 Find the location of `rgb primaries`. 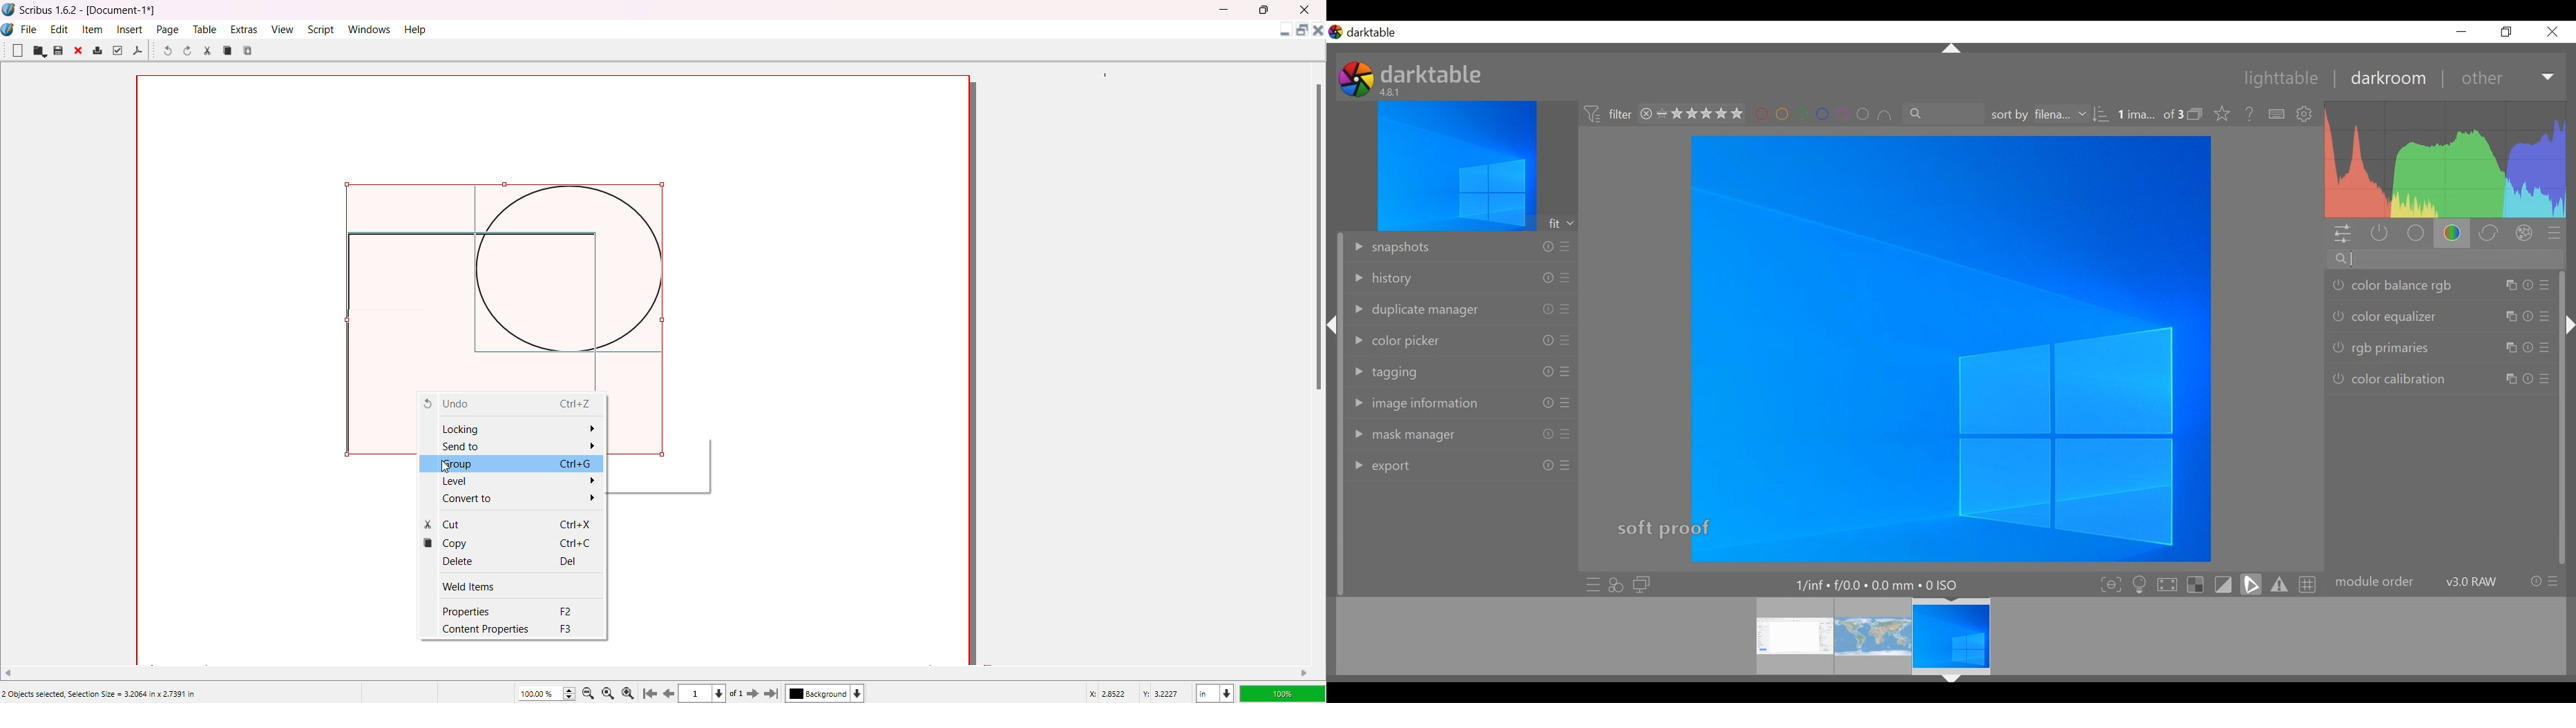

rgb primaries is located at coordinates (2382, 348).